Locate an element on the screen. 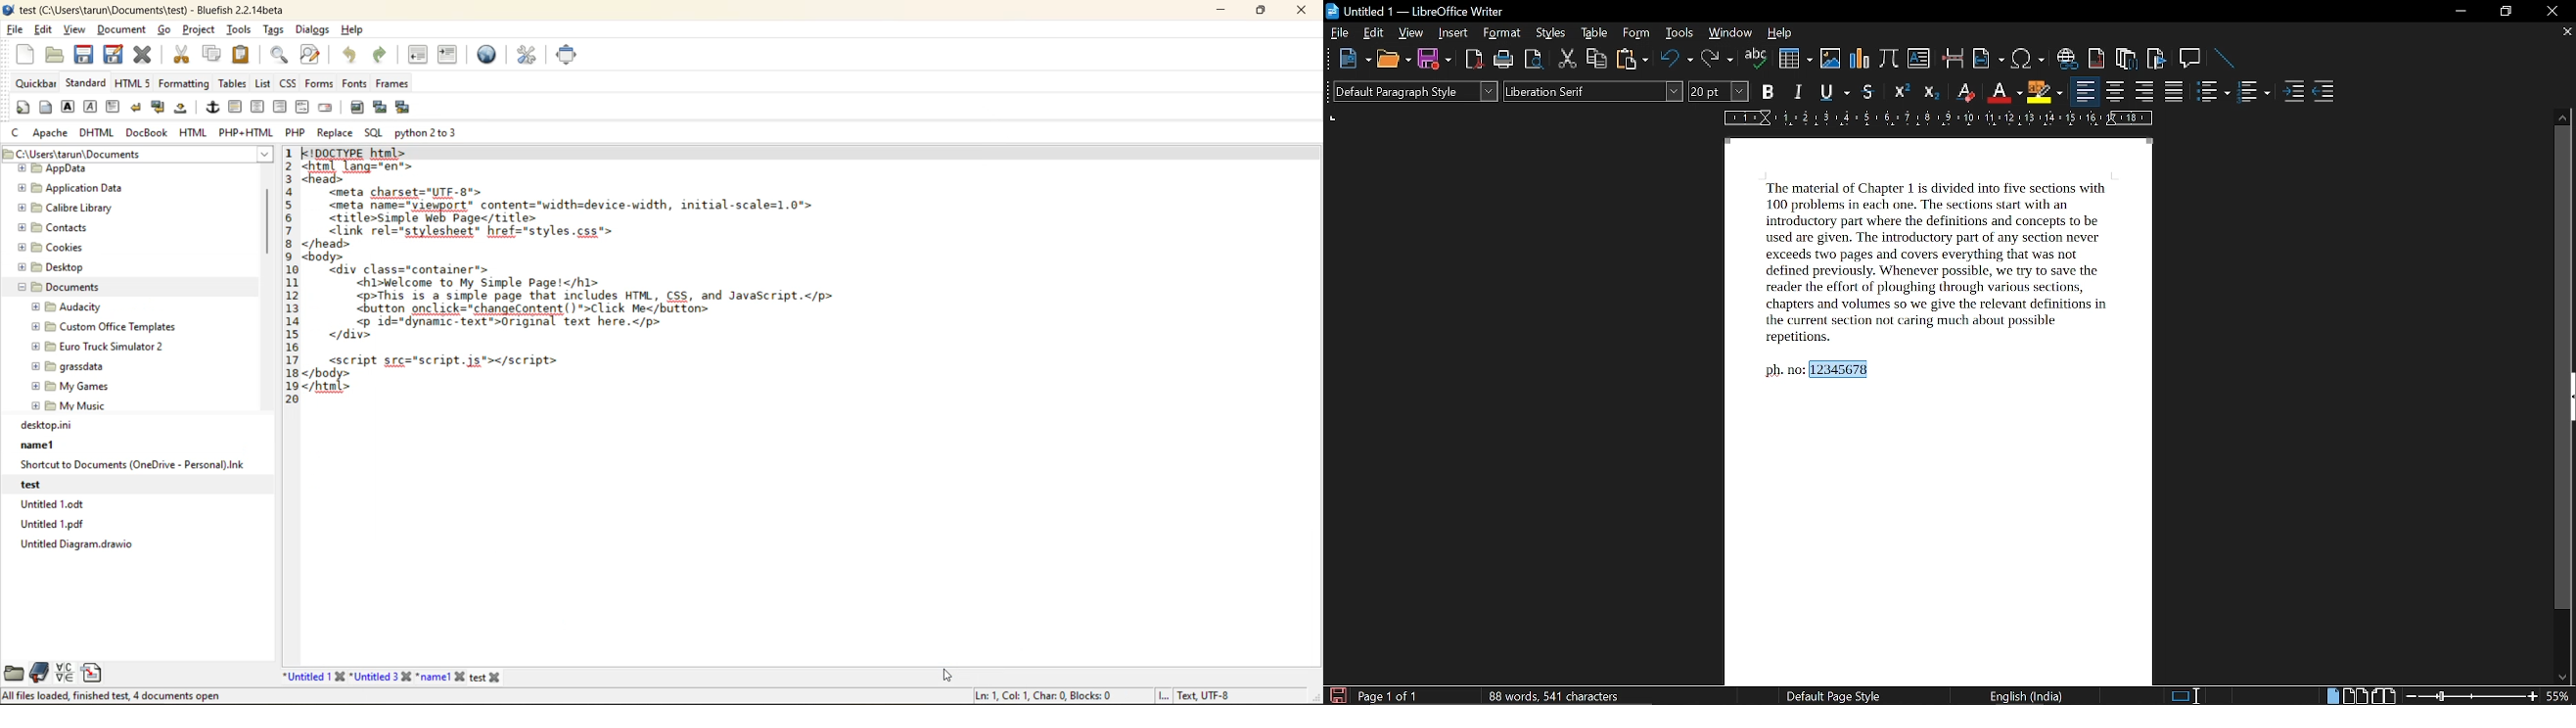  Current directory is located at coordinates (188, 155).